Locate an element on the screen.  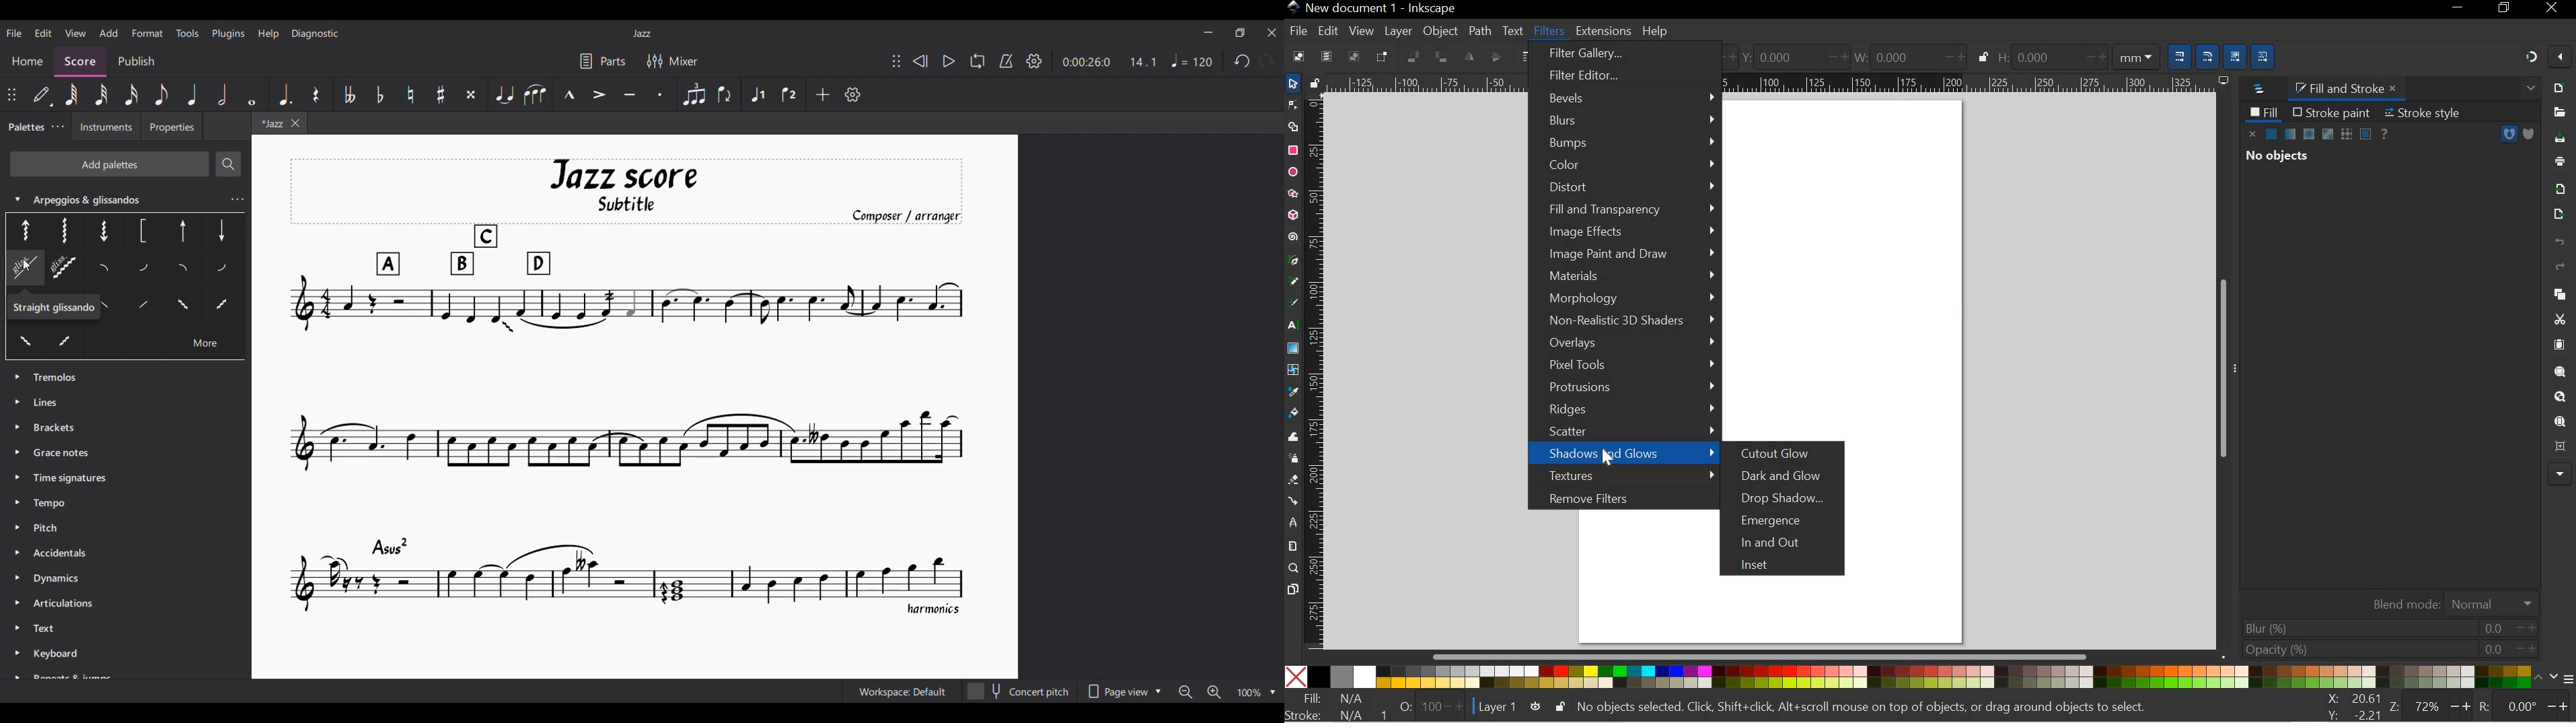
Straight  is located at coordinates (50, 309).